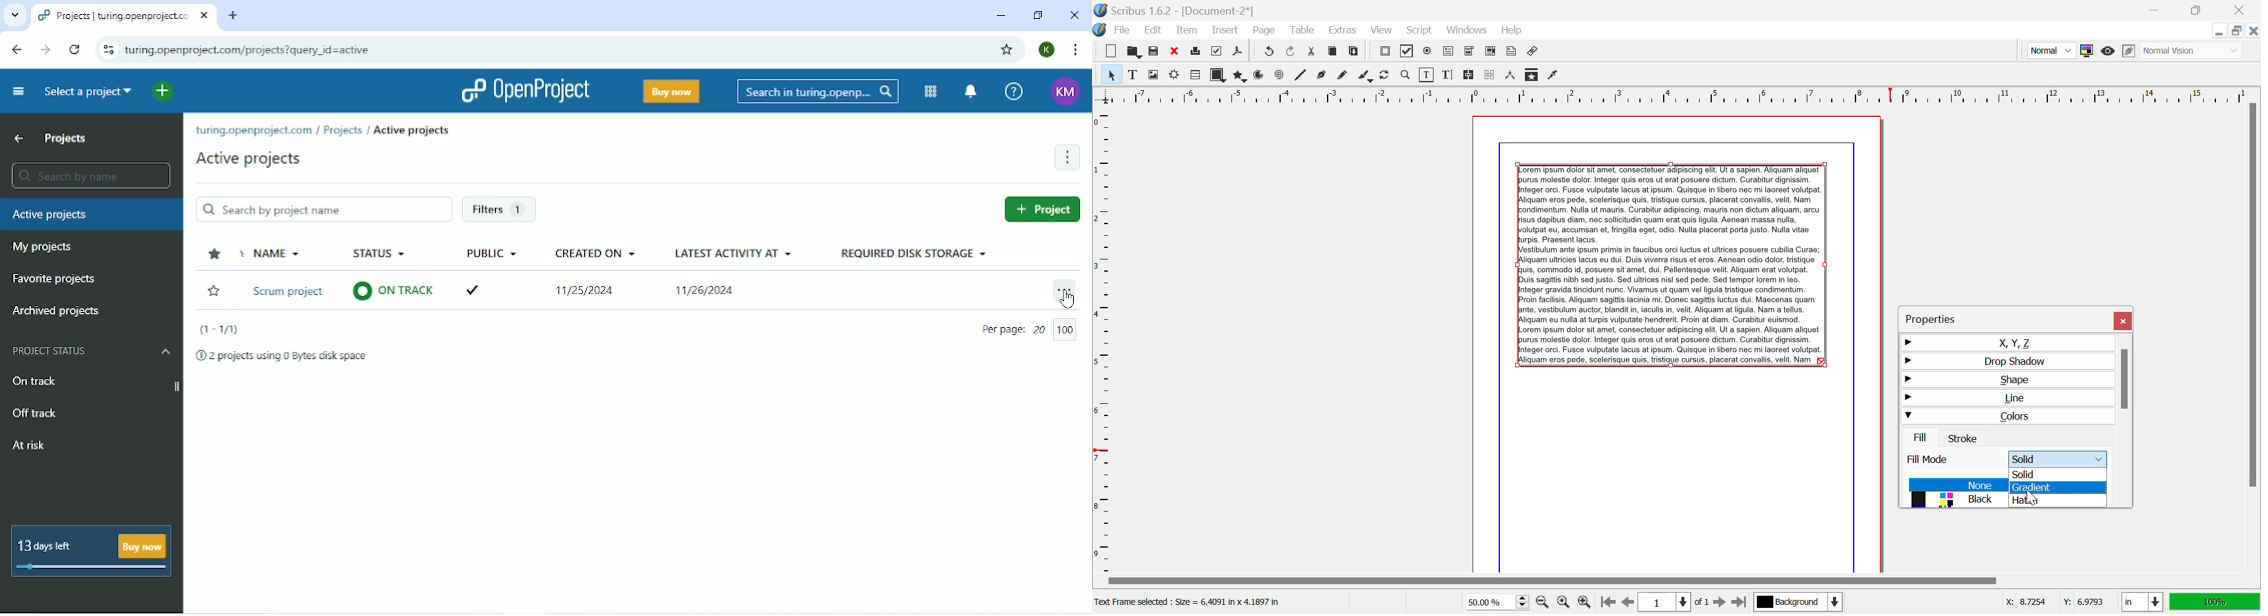  I want to click on Restore Down, so click(2158, 10).